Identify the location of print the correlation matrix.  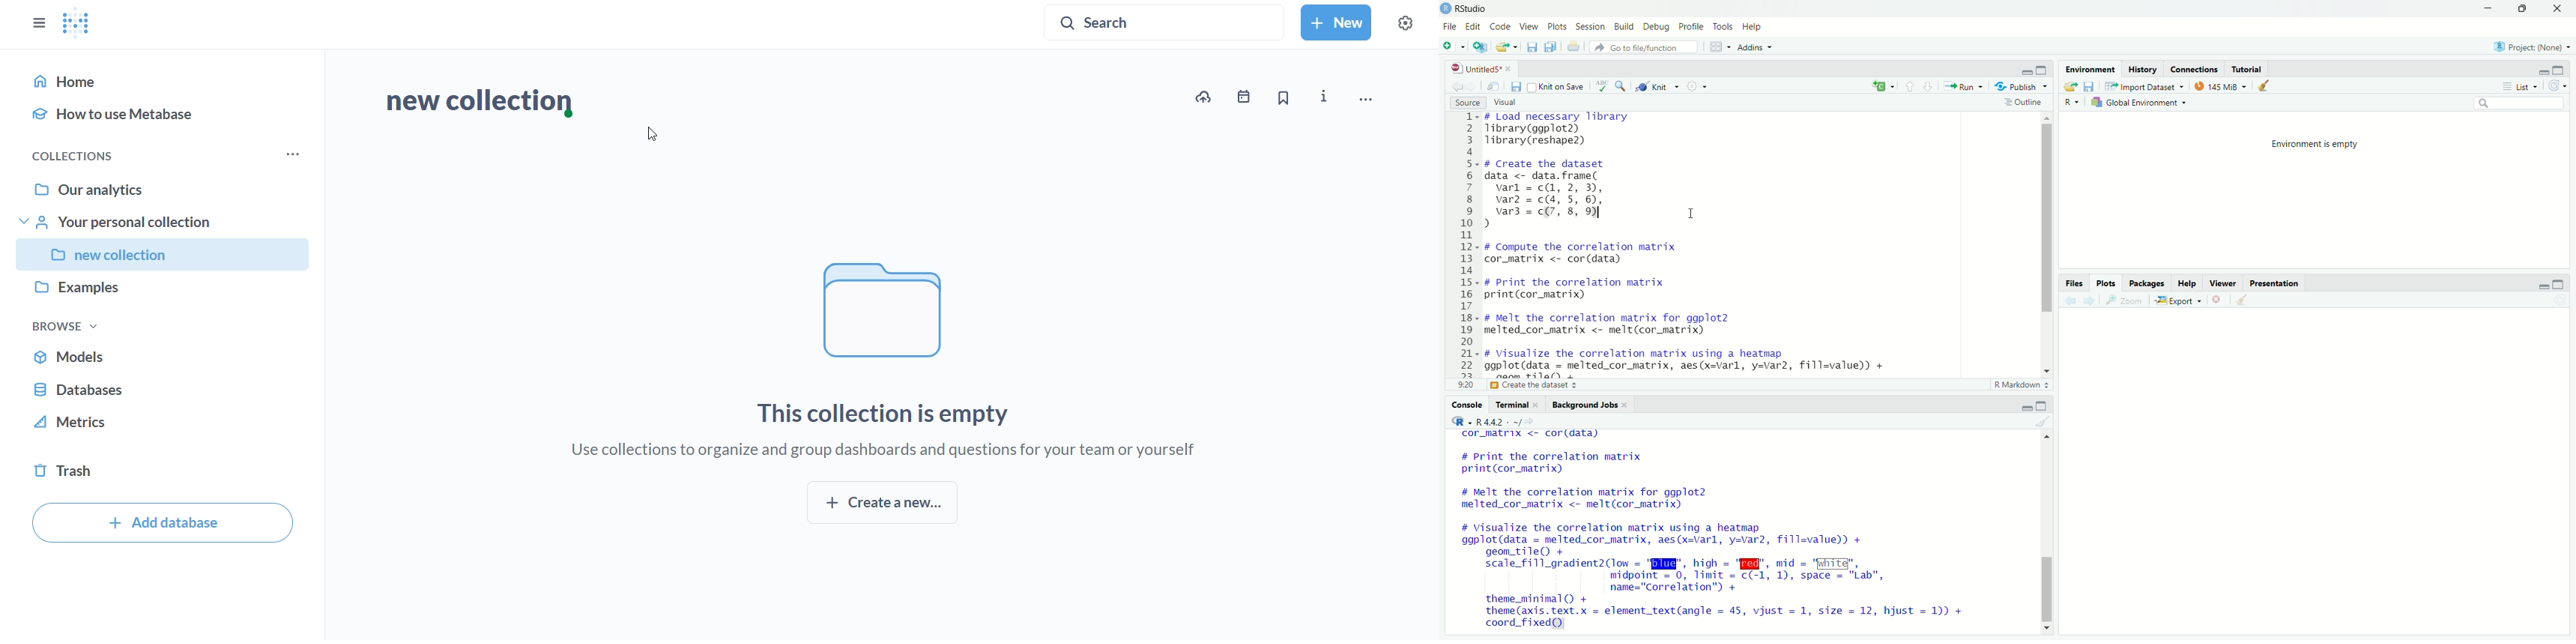
(1547, 386).